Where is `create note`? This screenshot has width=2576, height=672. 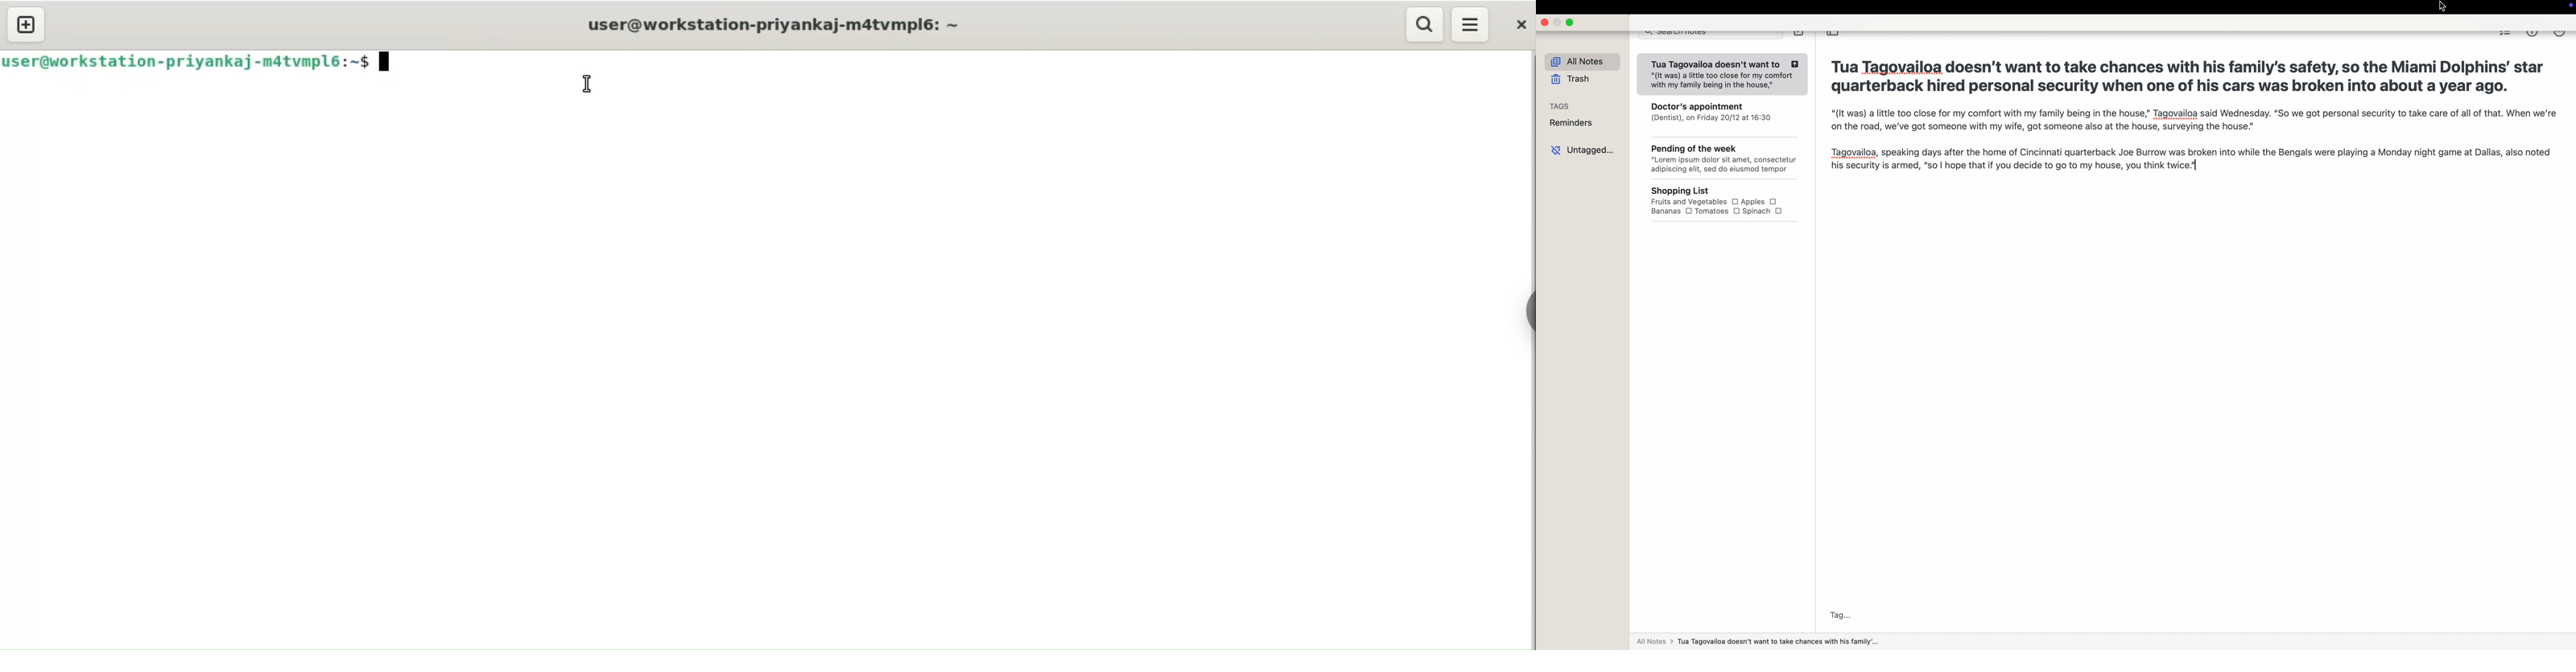 create note is located at coordinates (1798, 32).